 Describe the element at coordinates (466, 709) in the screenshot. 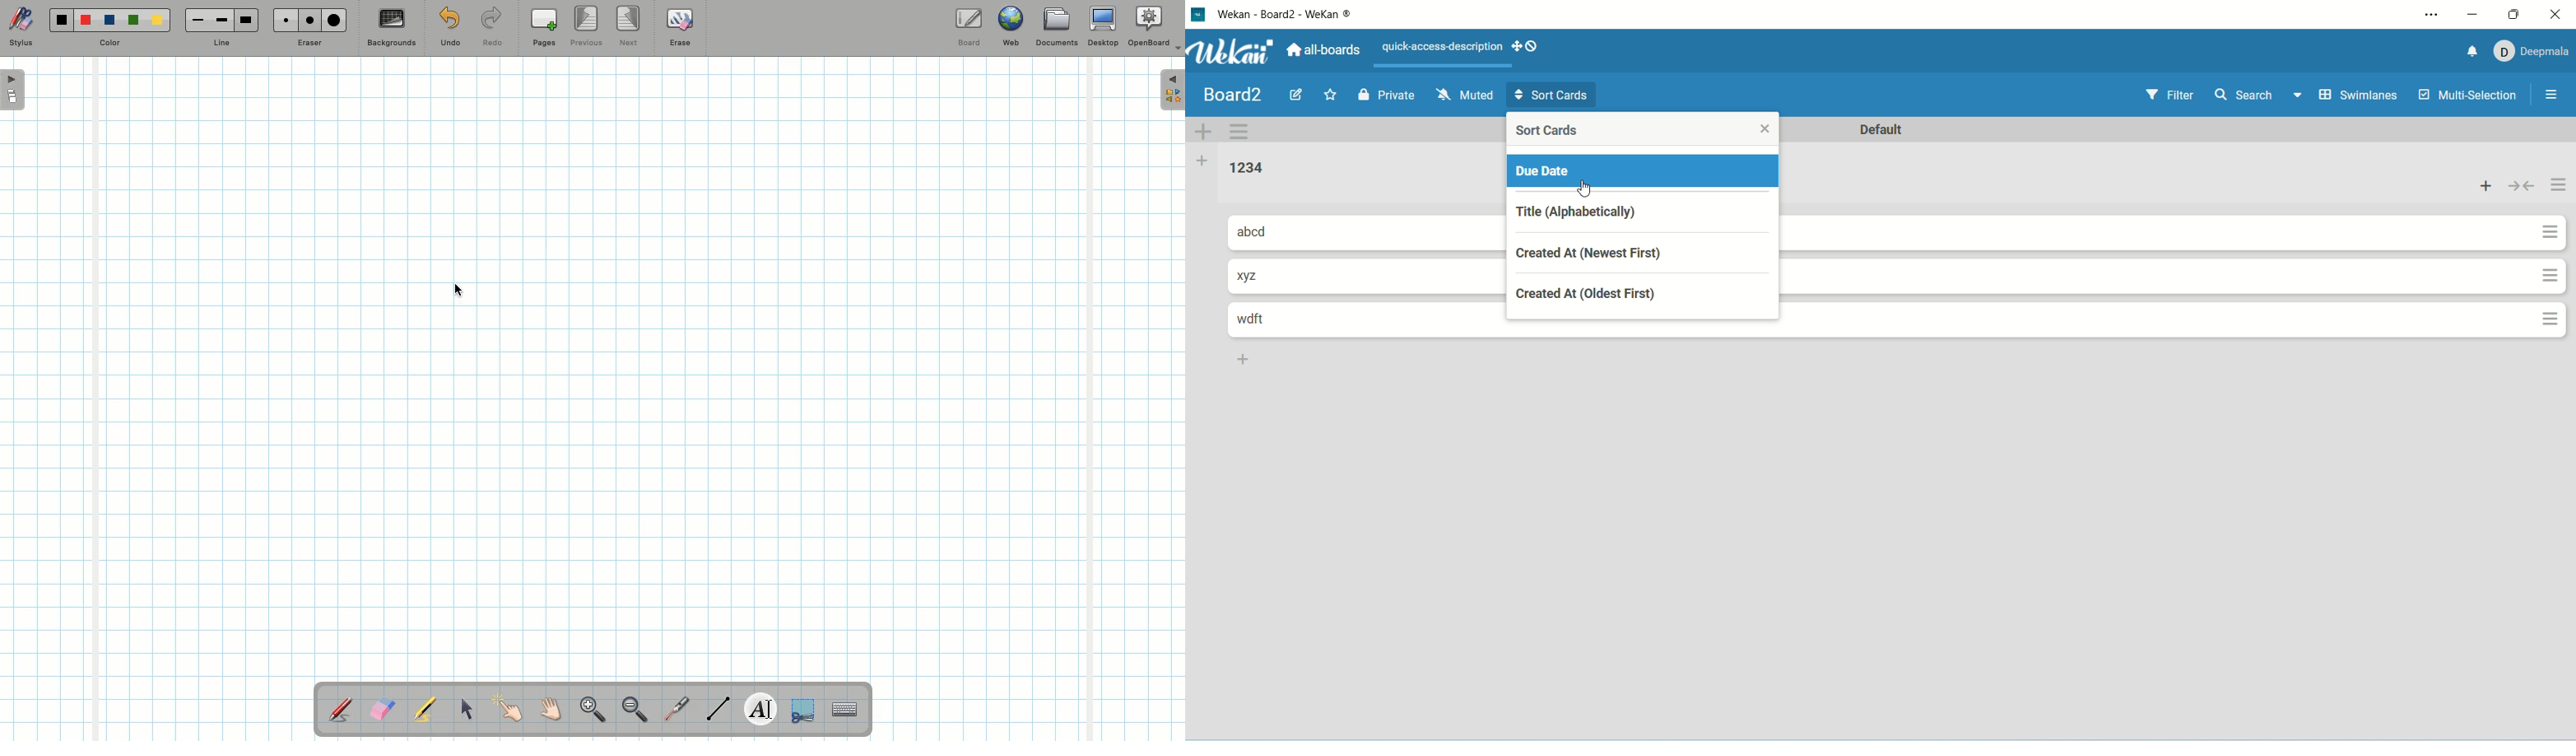

I see `Pointer` at that location.